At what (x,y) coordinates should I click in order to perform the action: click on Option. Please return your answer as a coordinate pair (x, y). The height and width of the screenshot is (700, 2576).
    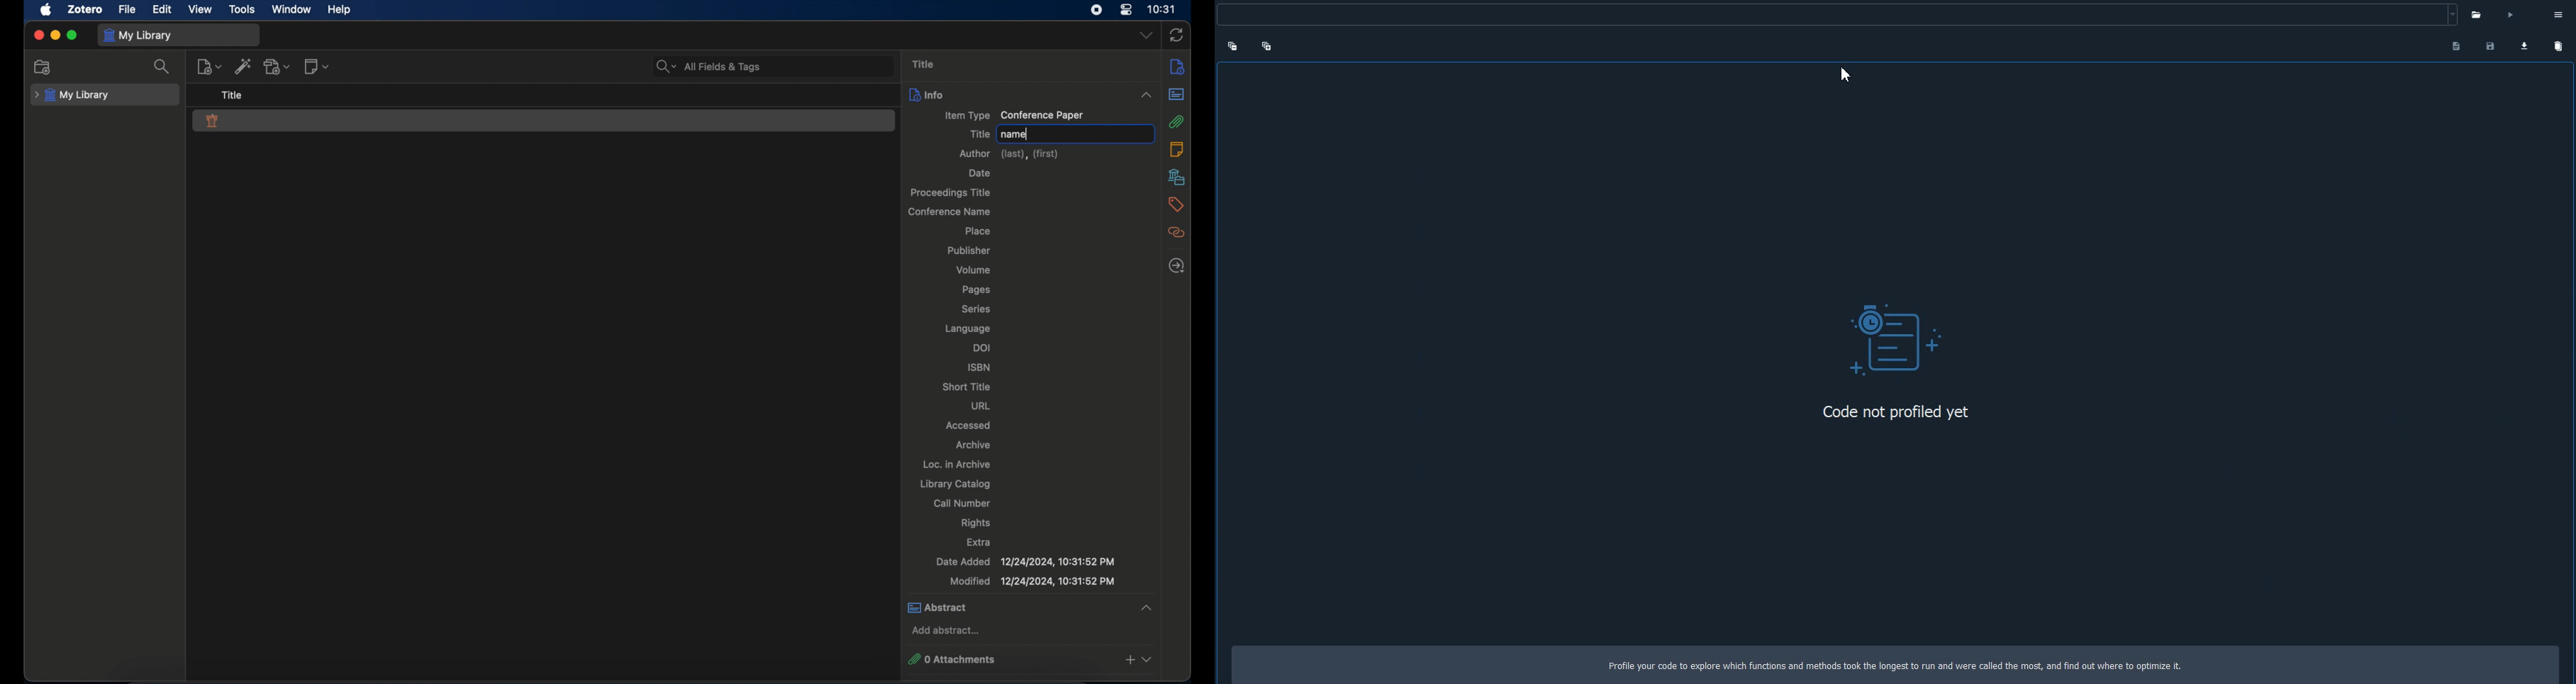
    Looking at the image, I should click on (2549, 13).